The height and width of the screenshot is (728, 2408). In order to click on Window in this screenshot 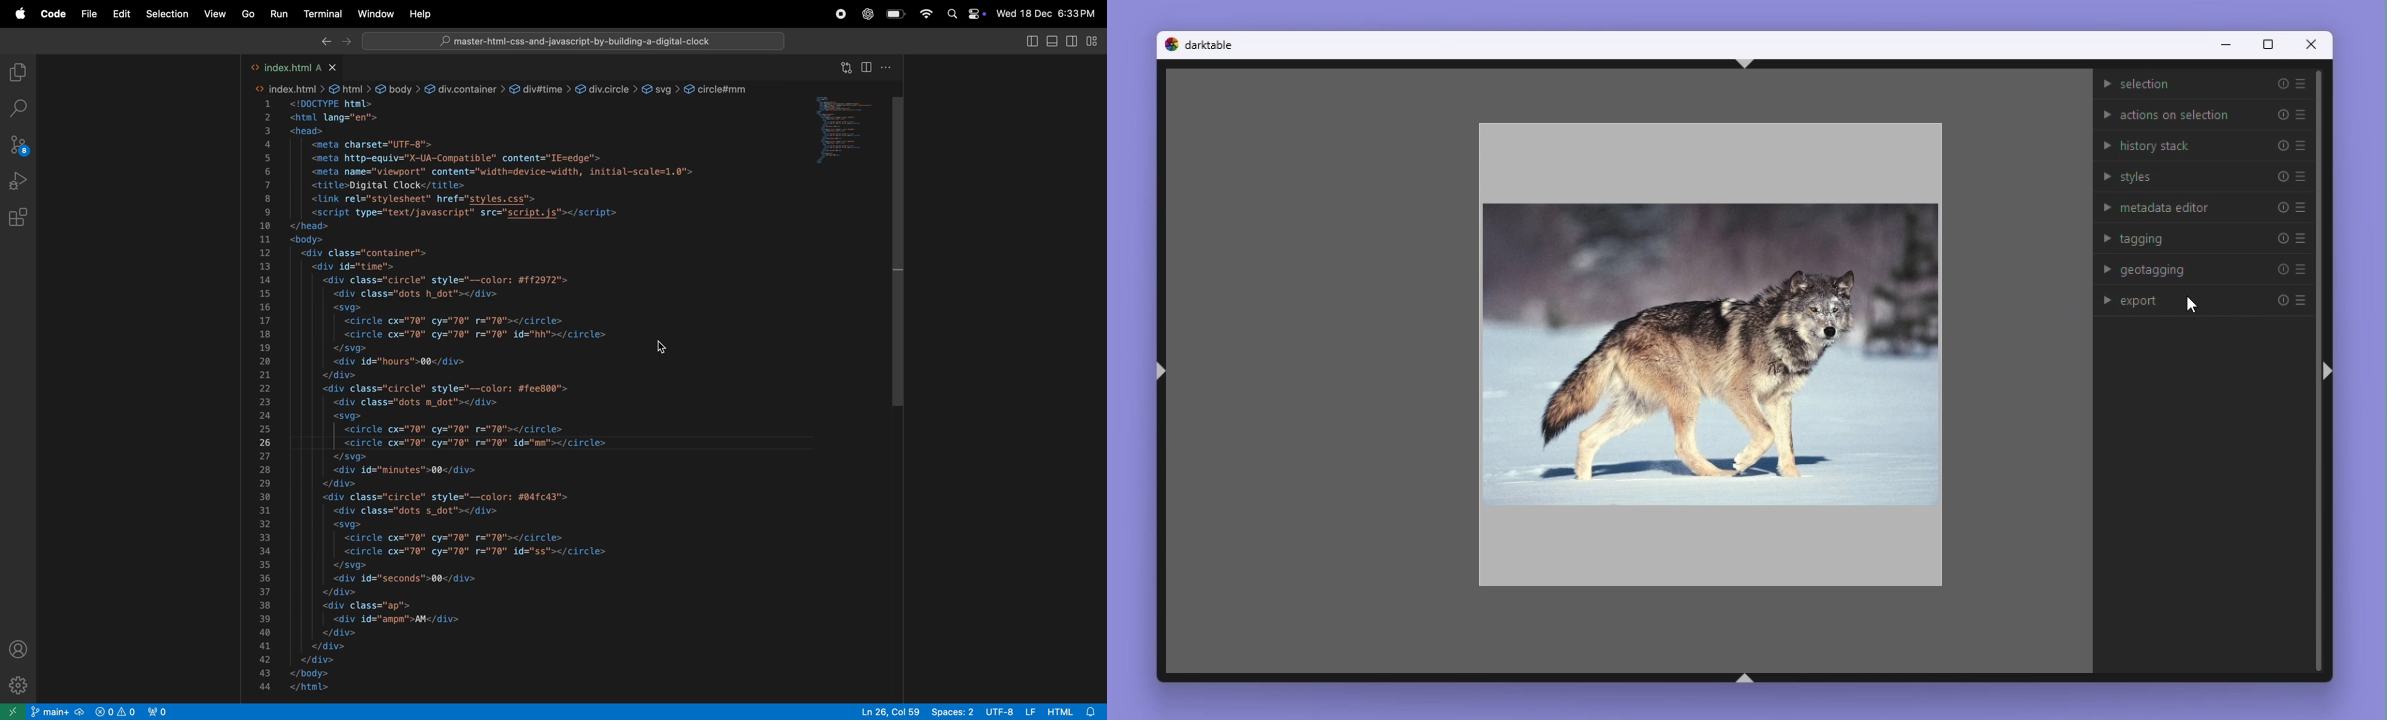, I will do `click(374, 15)`.